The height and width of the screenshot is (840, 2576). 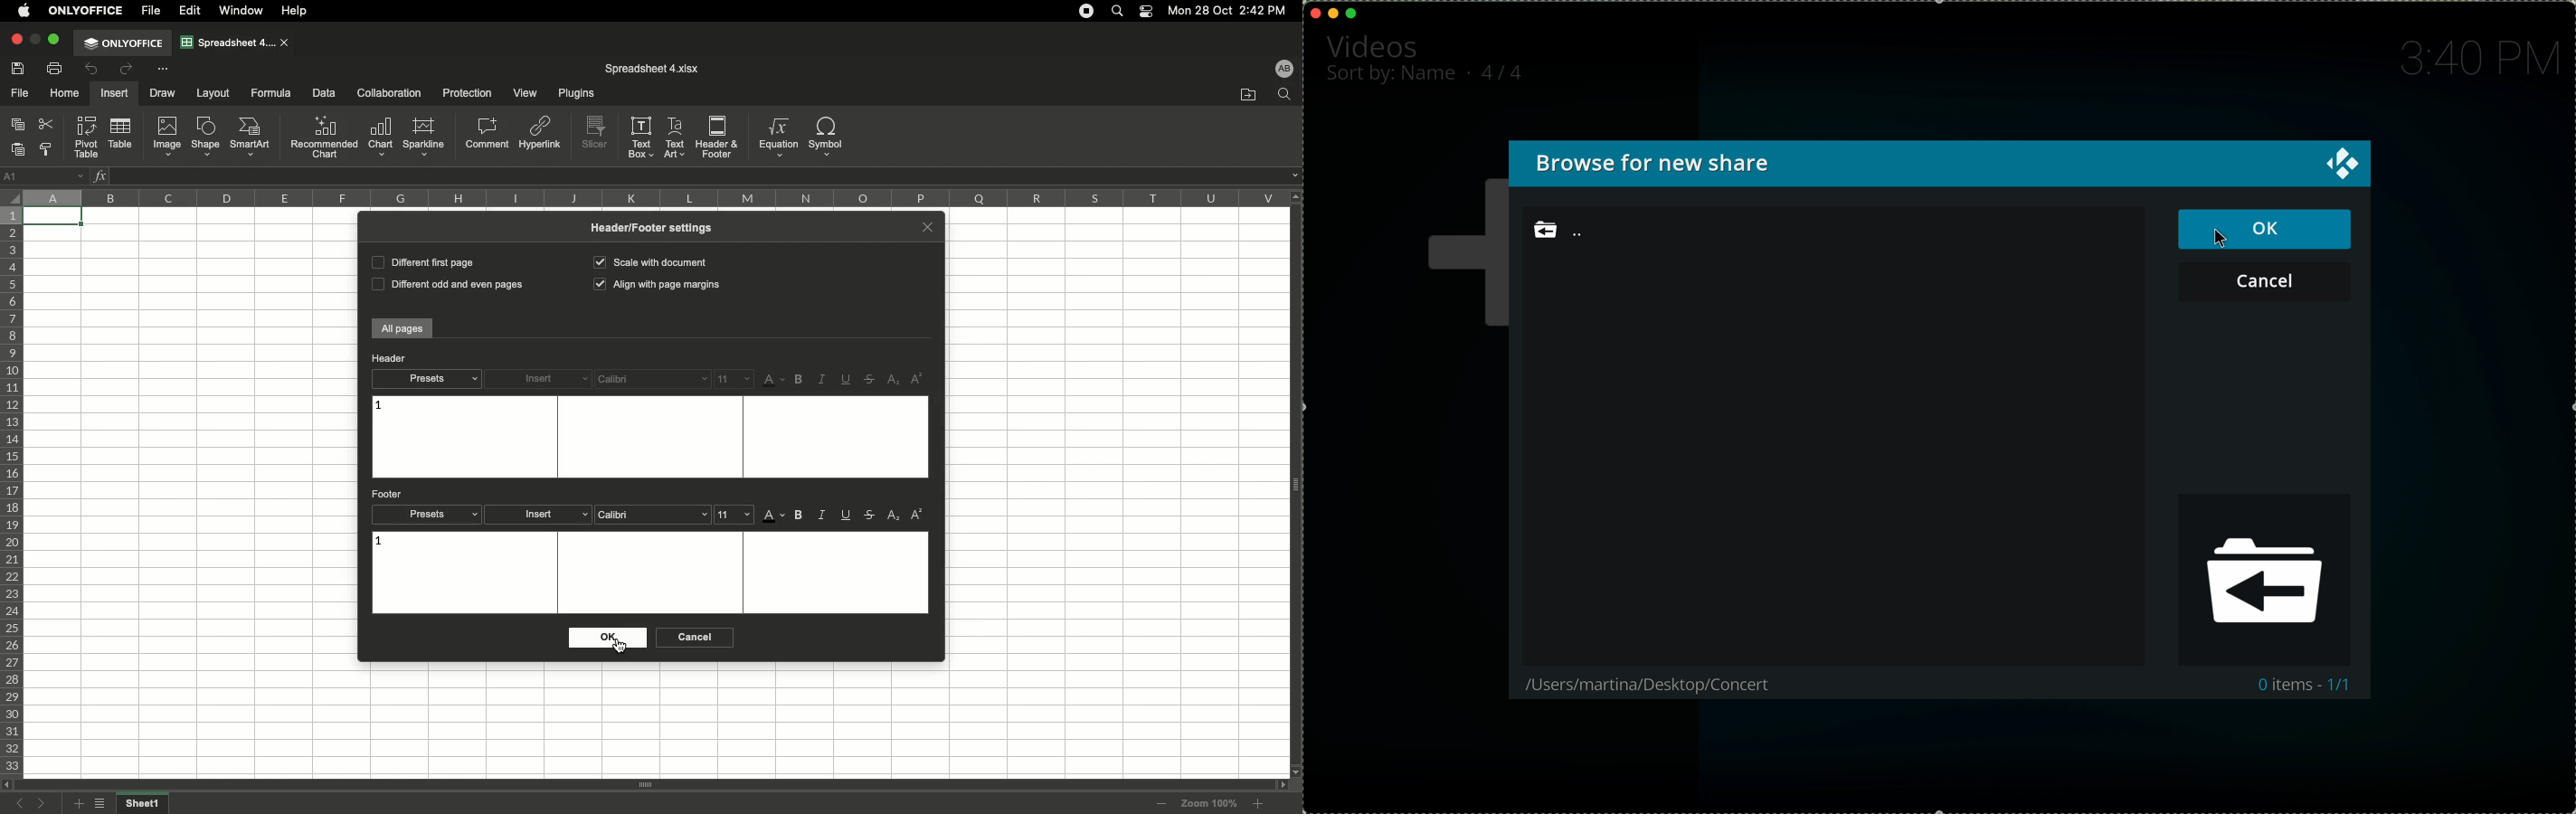 I want to click on Calibri, so click(x=652, y=379).